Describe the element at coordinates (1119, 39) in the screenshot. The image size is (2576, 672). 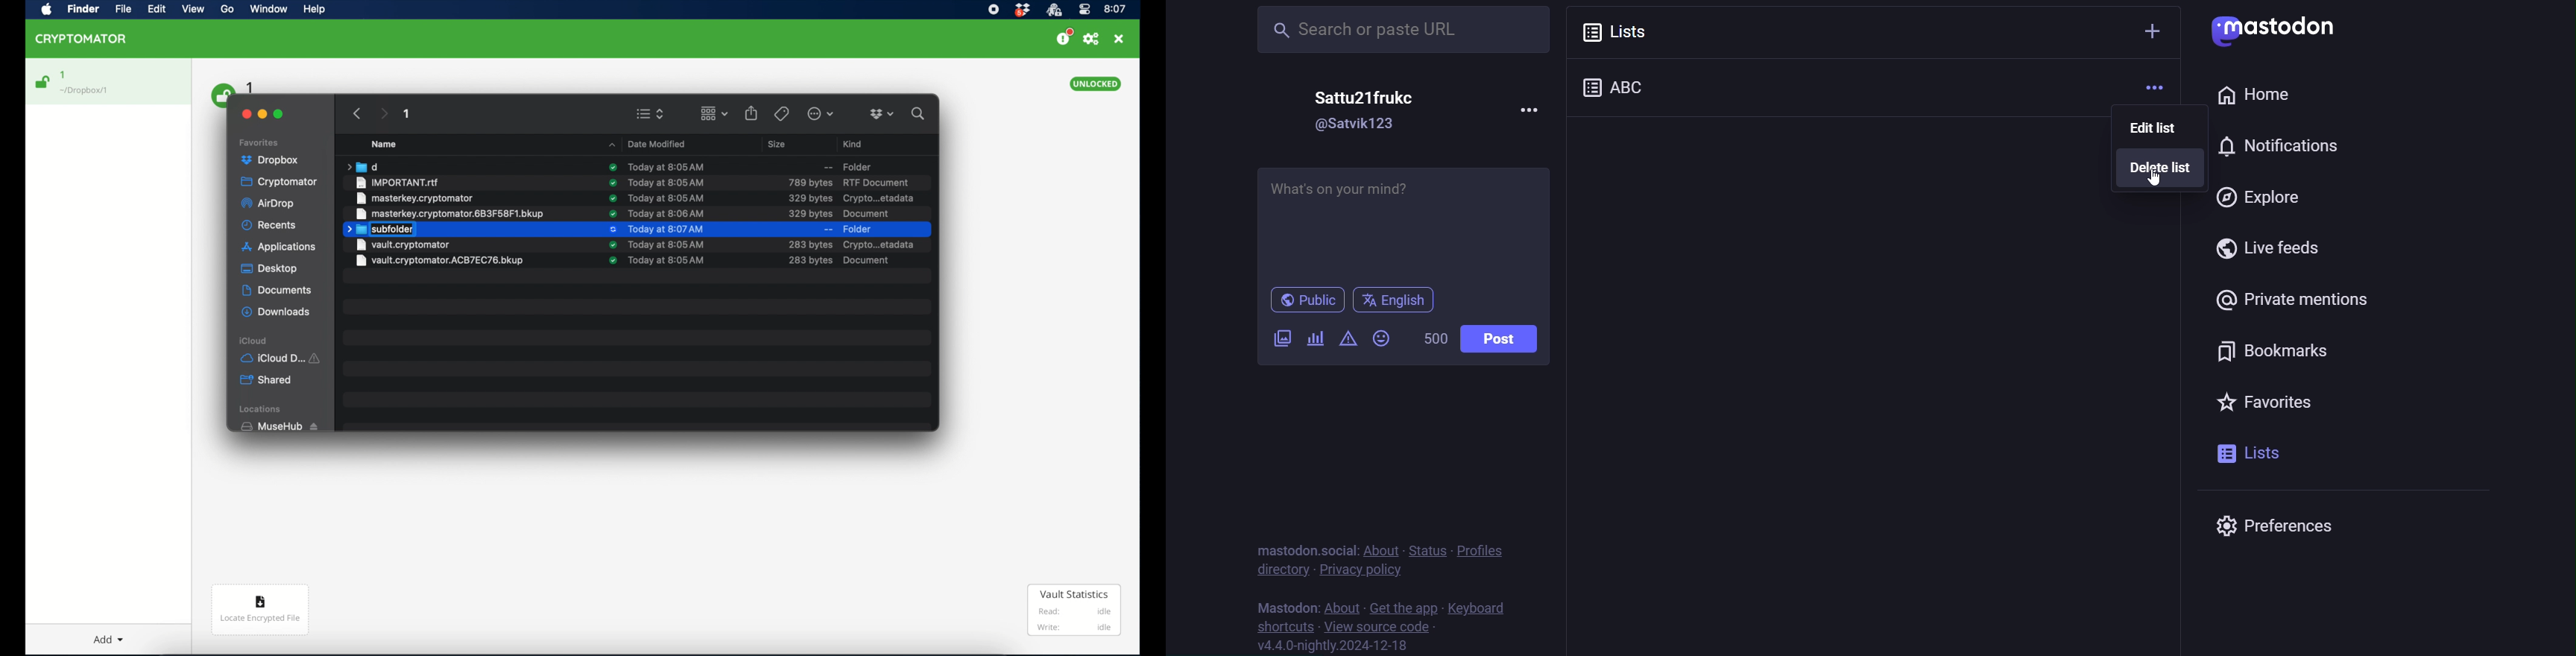
I see `close` at that location.